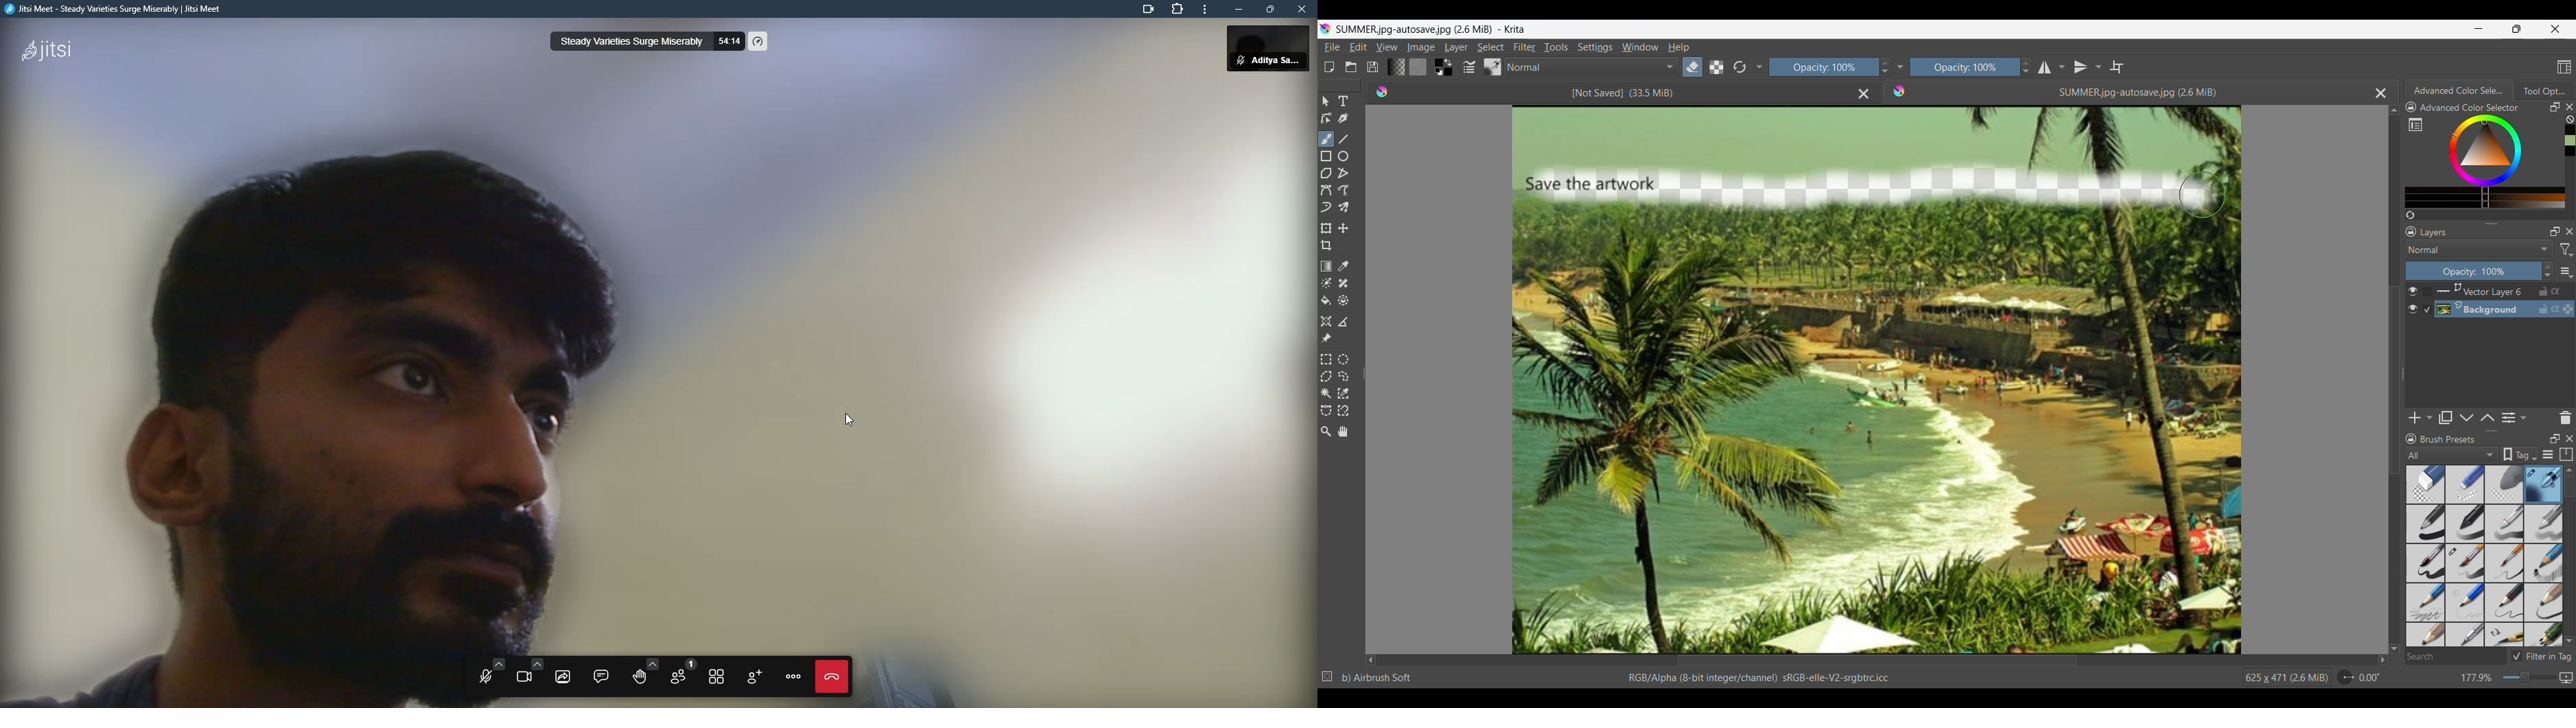  Describe the element at coordinates (718, 676) in the screenshot. I see `toggle tile view` at that location.